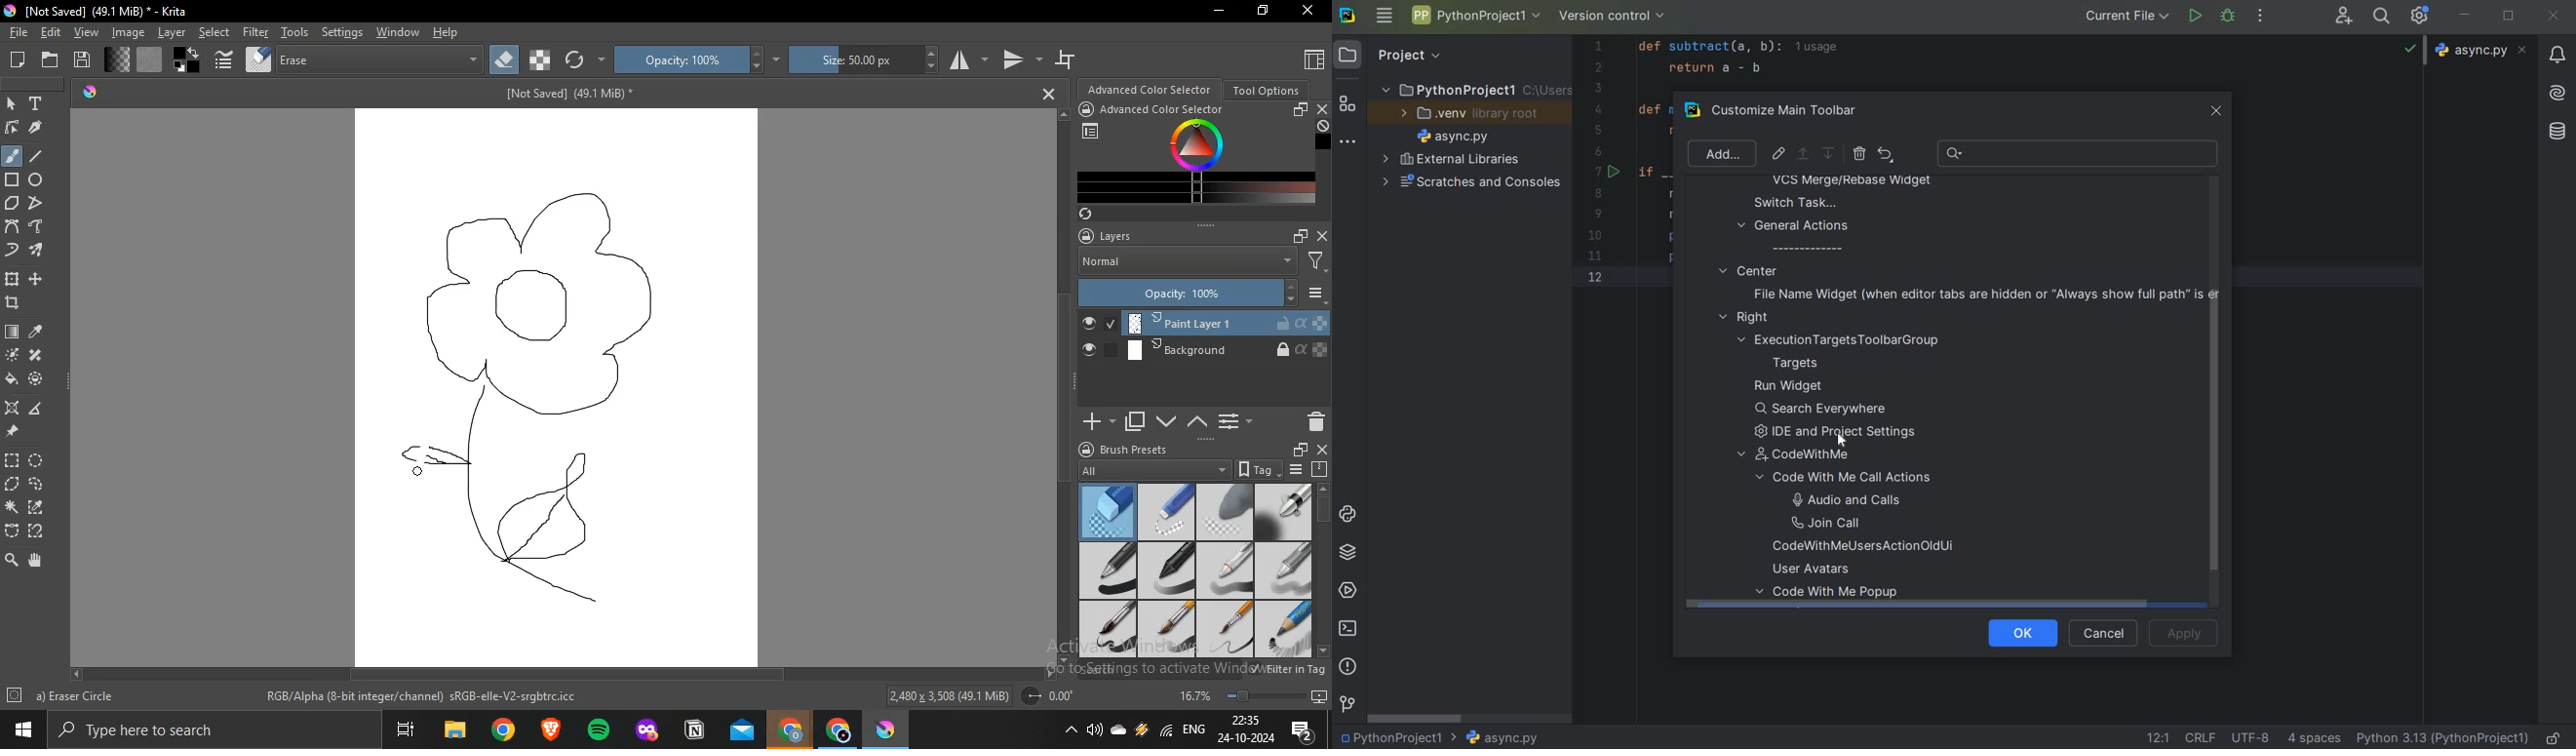 The image size is (2576, 756). I want to click on choose brush preset, so click(257, 59).